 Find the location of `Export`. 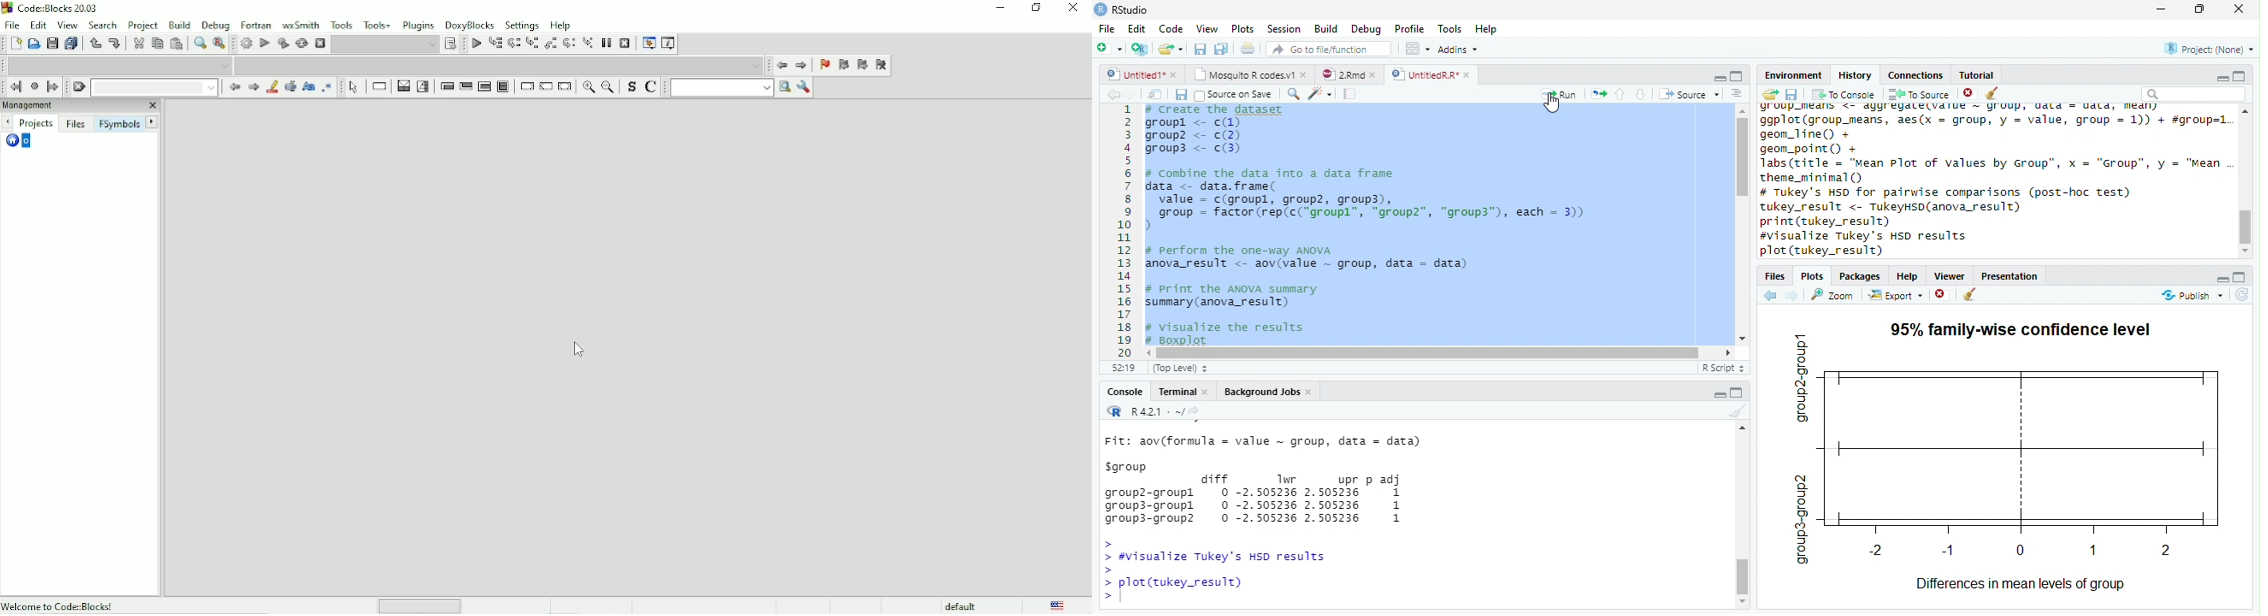

Export is located at coordinates (1897, 295).